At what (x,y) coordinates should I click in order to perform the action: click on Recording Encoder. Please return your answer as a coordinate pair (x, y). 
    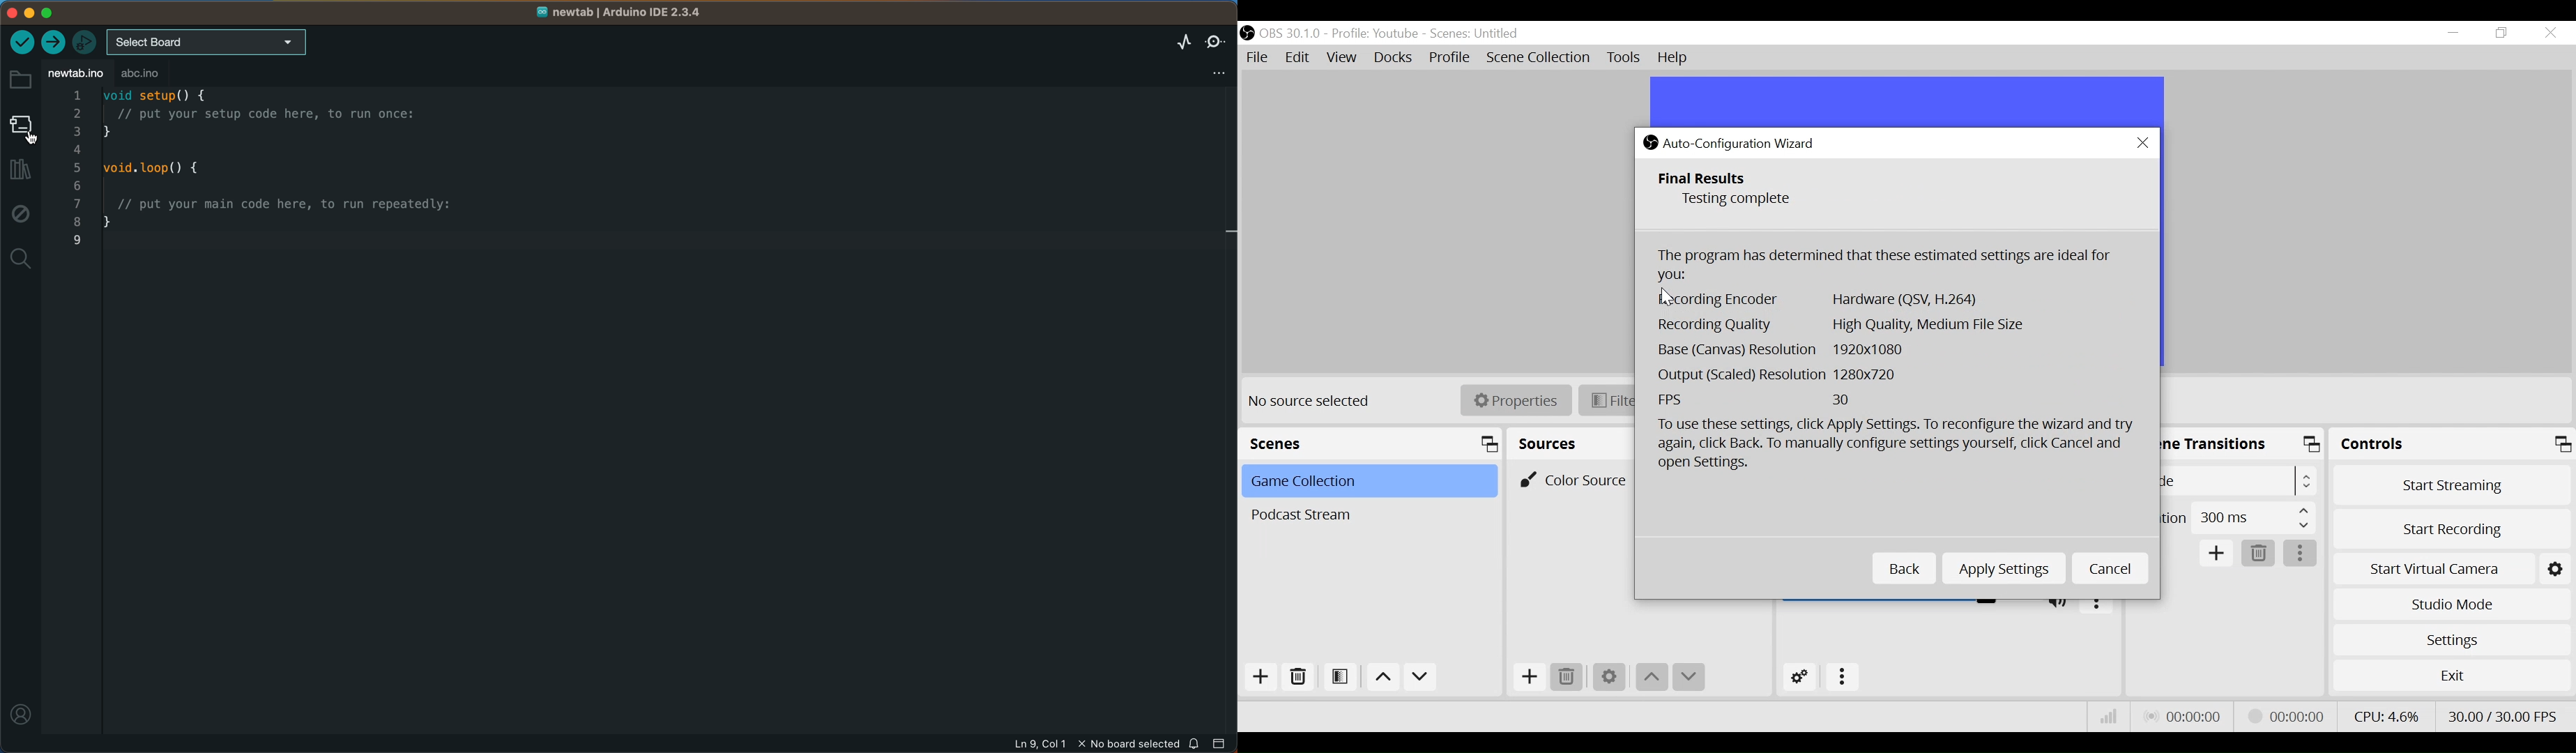
    Looking at the image, I should click on (1815, 301).